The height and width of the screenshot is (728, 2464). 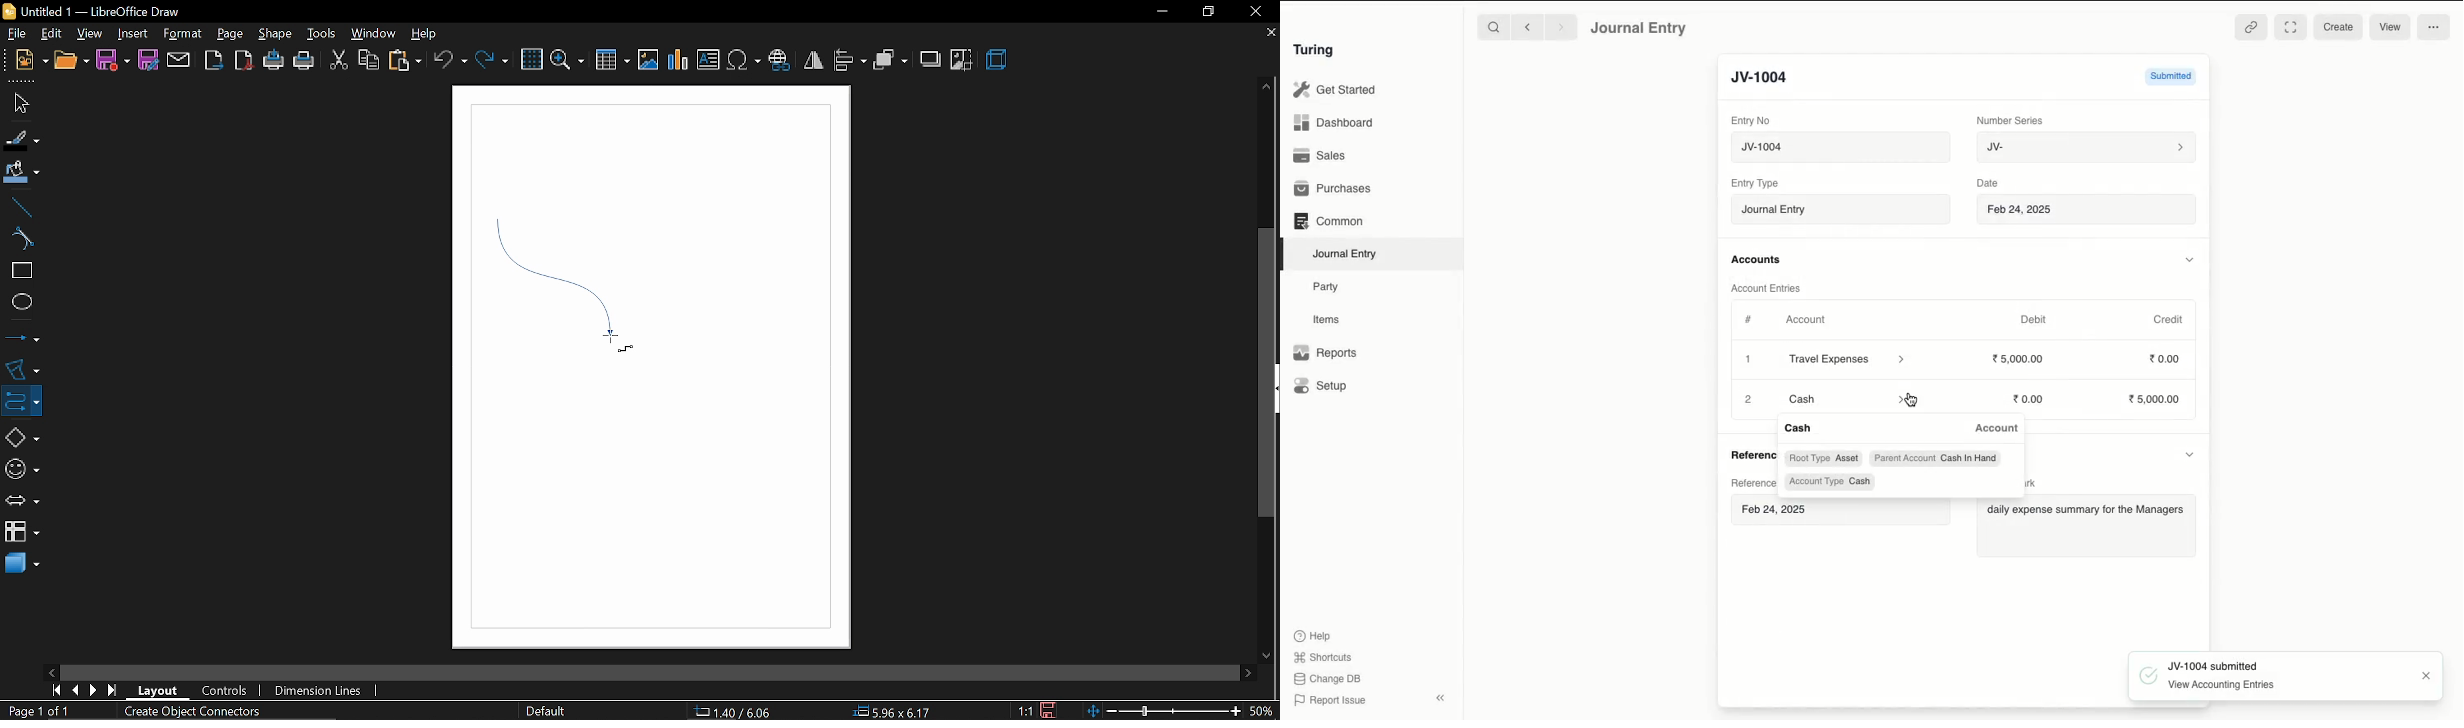 I want to click on shadow, so click(x=929, y=59).